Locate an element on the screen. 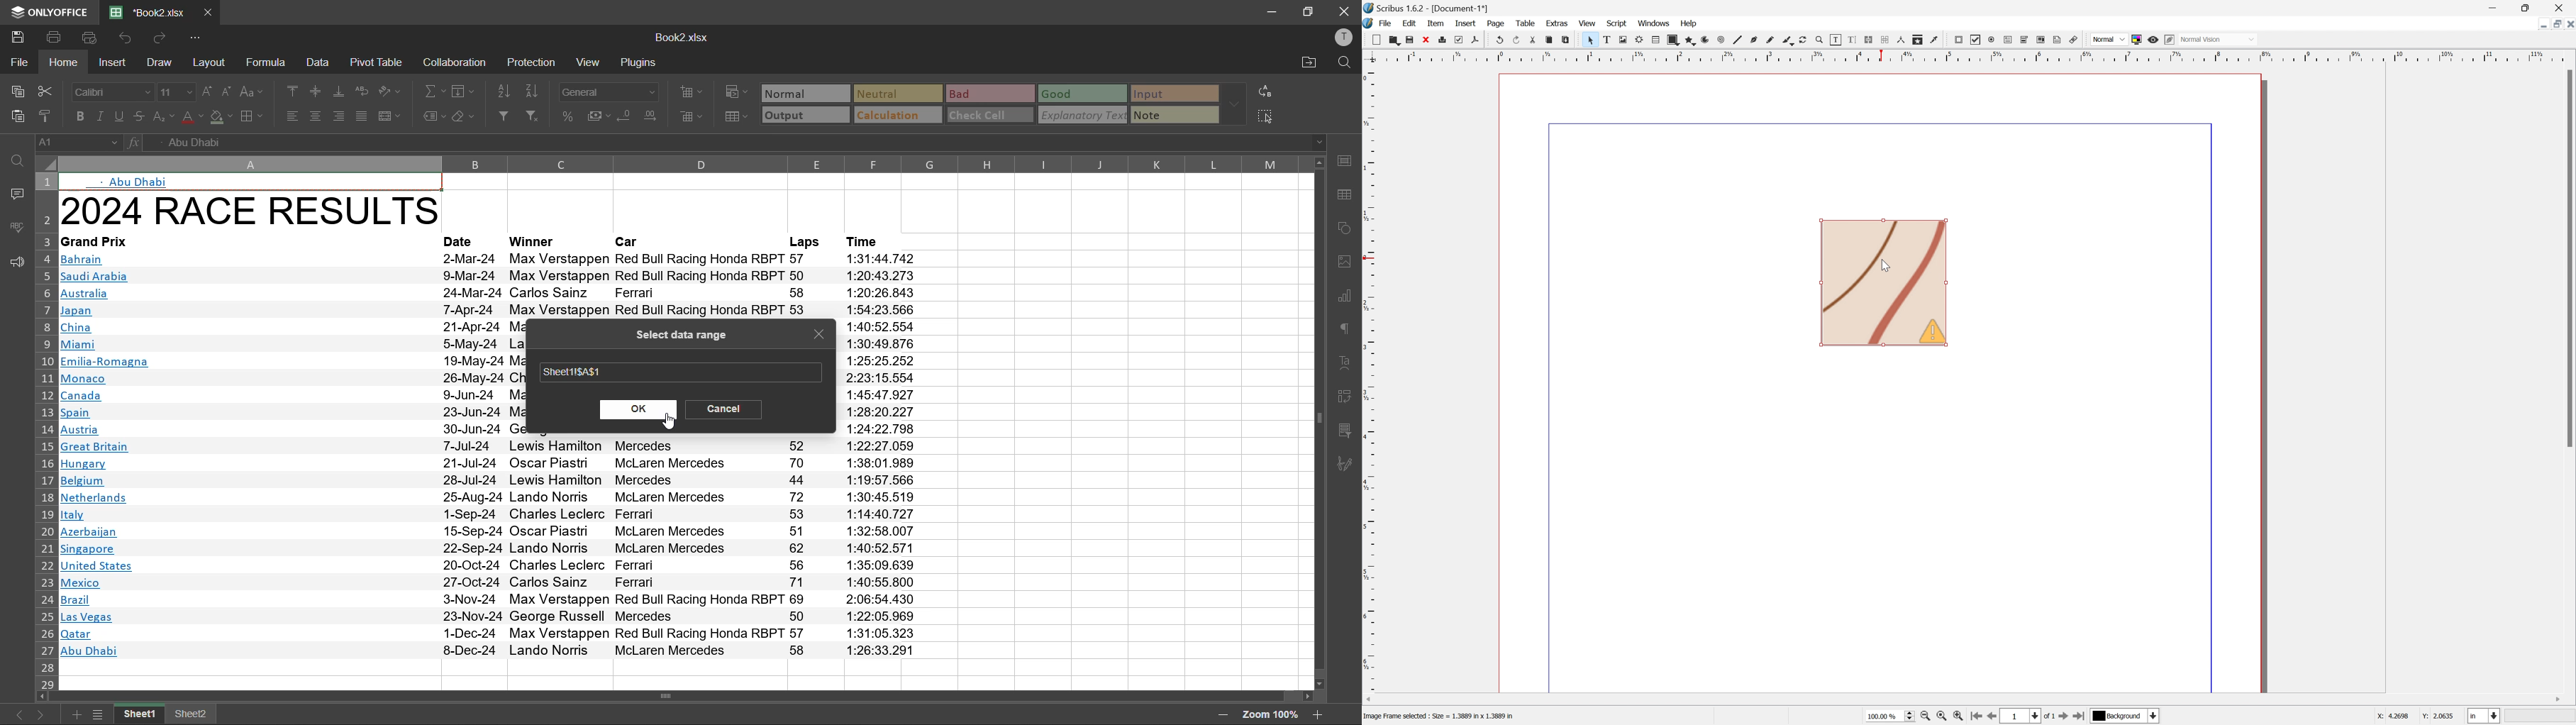 This screenshot has width=2576, height=728. Image frame selected : Size = 1.3889 in × 1.3889 in is located at coordinates (1441, 717).